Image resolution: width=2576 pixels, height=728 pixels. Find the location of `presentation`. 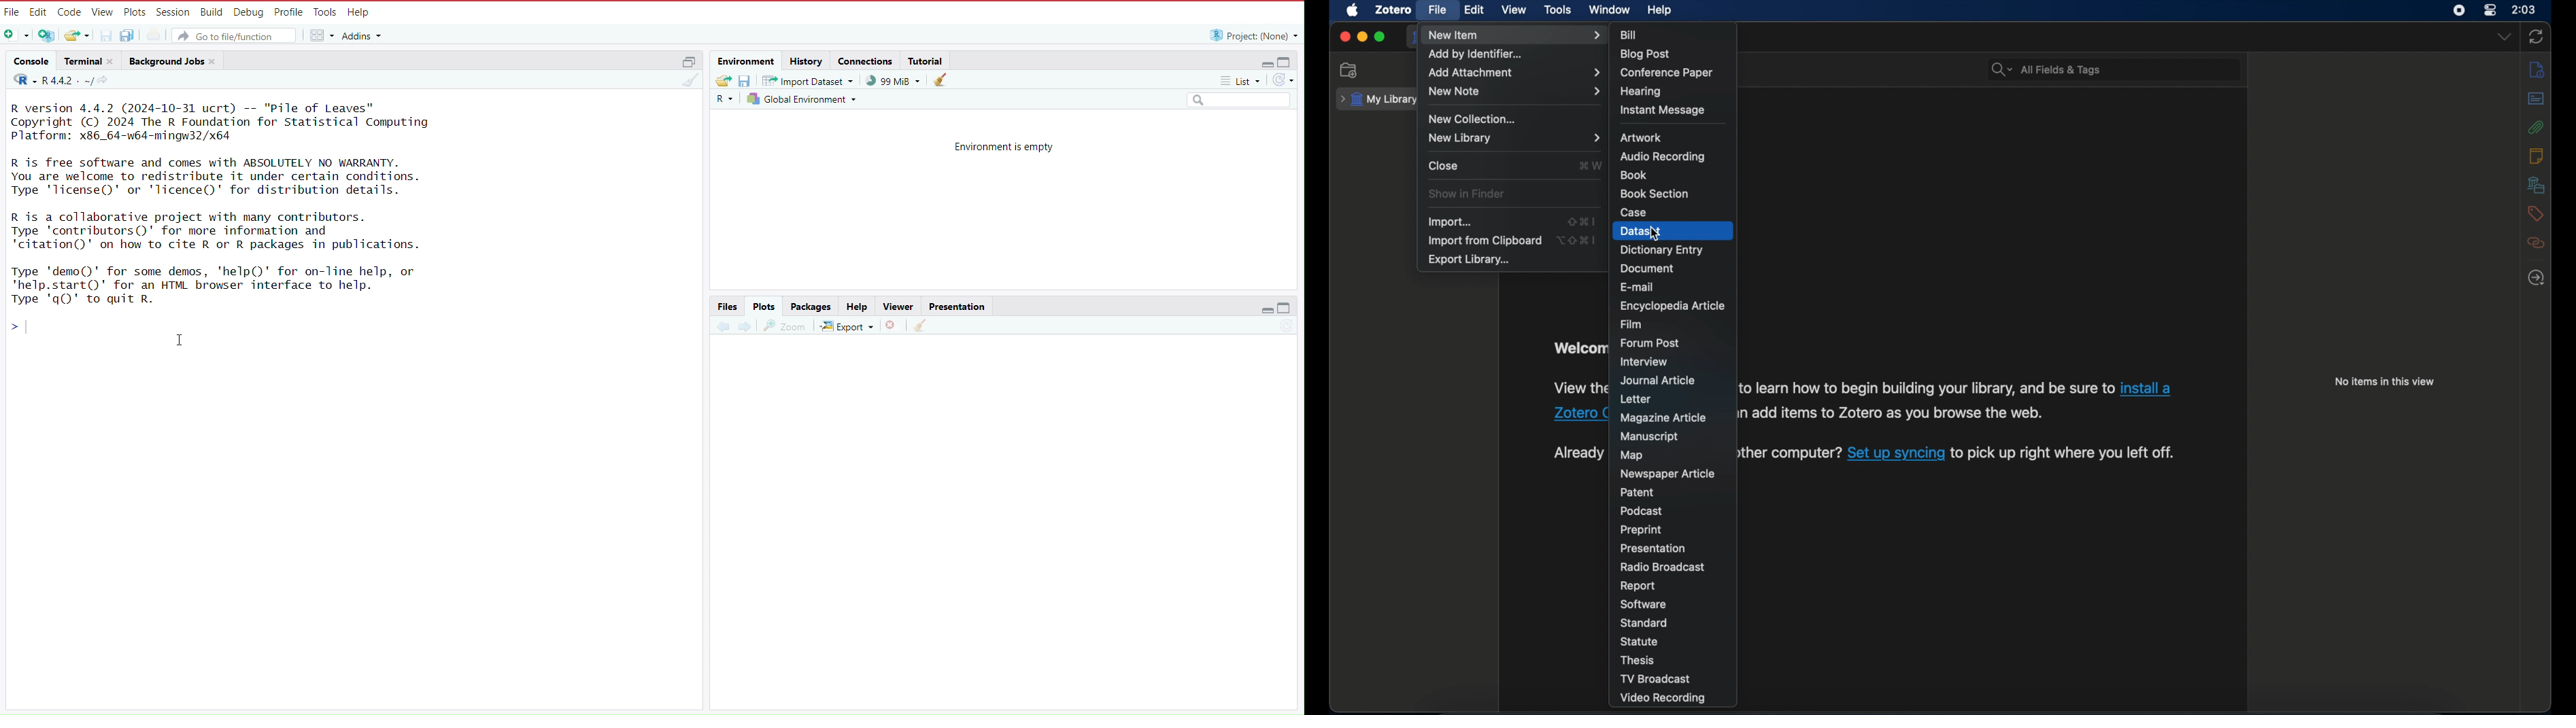

presentation is located at coordinates (959, 305).